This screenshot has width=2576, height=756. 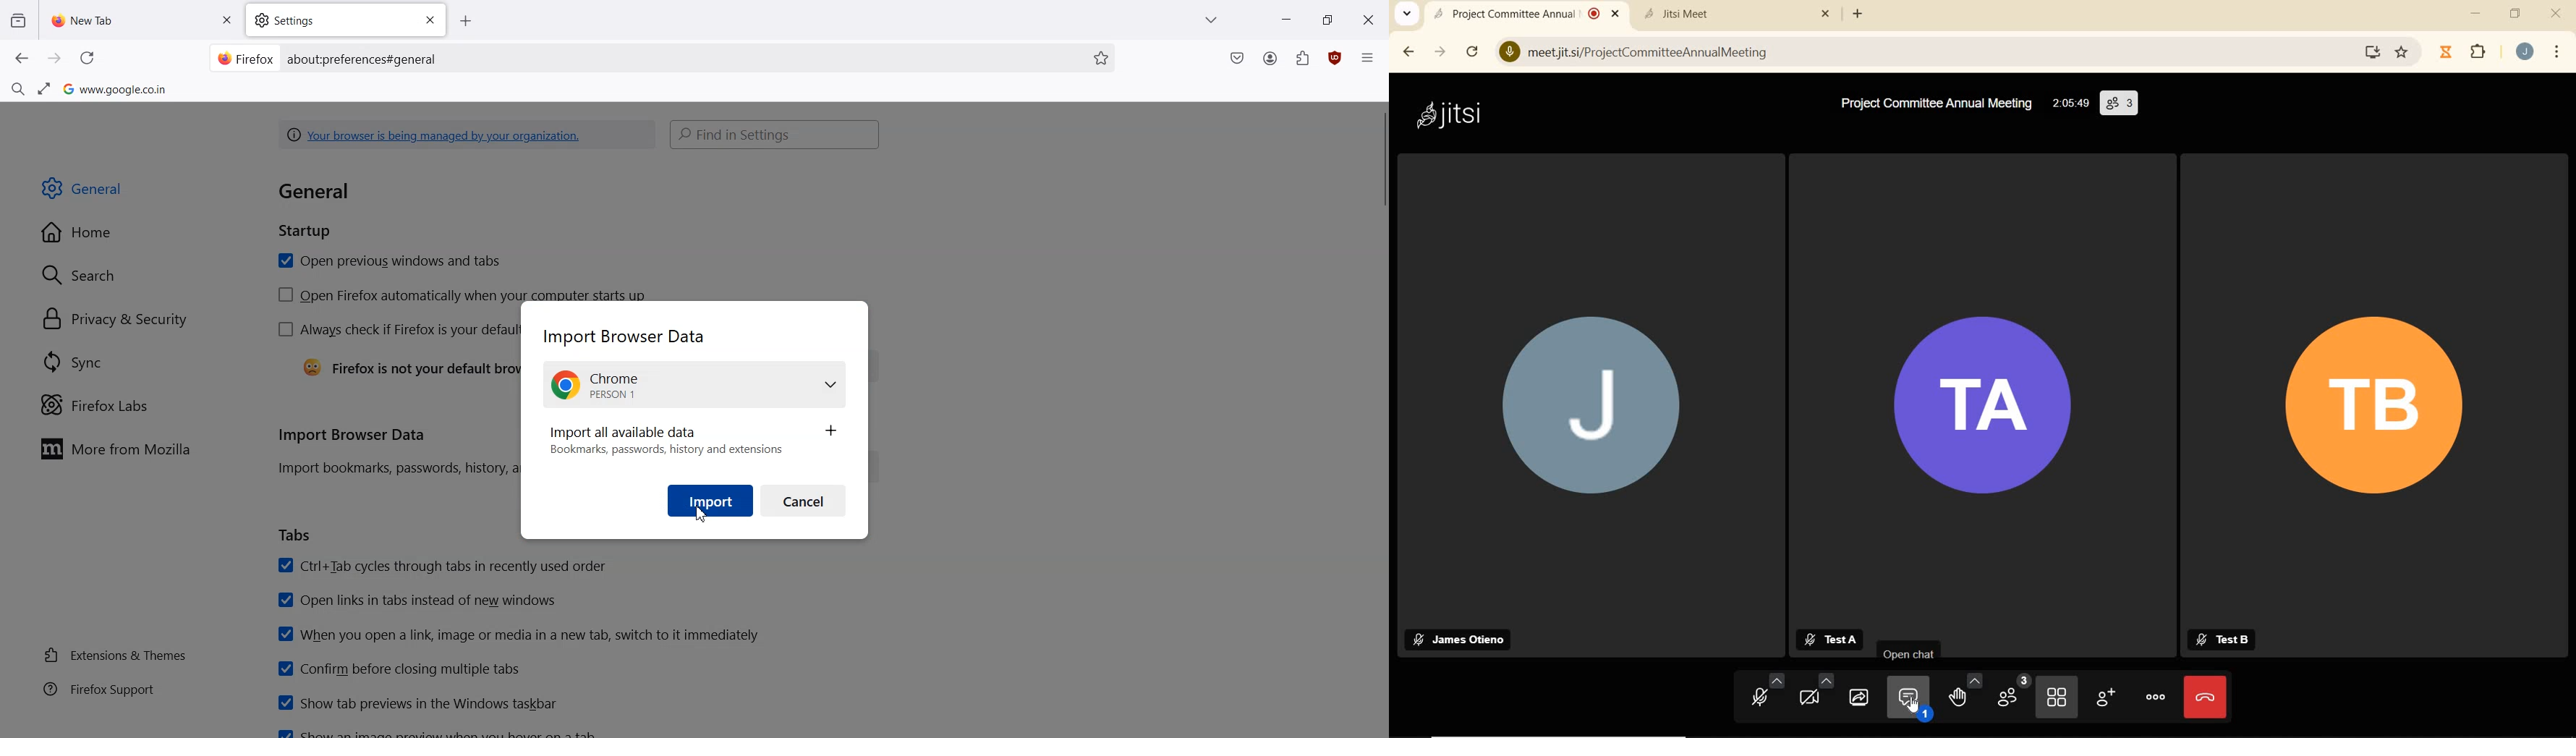 What do you see at coordinates (1912, 708) in the screenshot?
I see `crusor` at bounding box center [1912, 708].